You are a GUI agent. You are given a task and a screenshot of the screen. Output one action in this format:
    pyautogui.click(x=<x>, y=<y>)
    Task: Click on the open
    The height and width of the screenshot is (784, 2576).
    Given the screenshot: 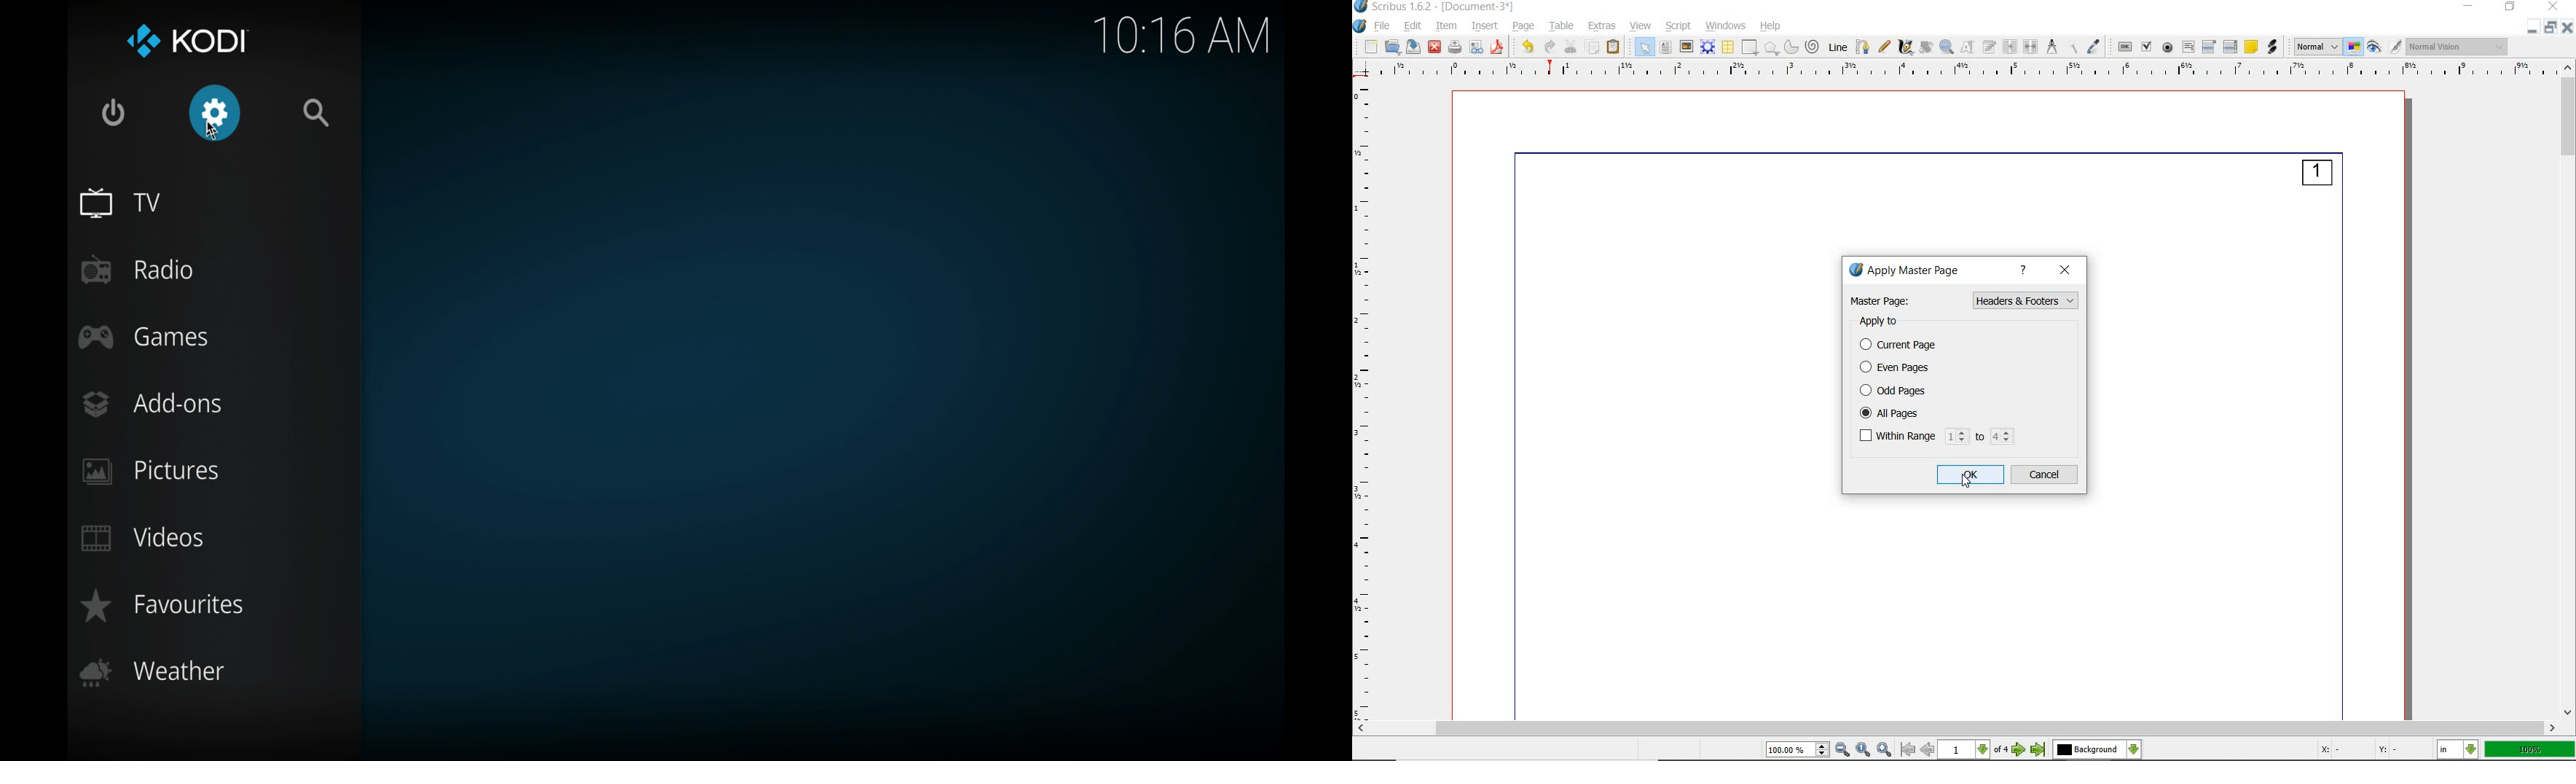 What is the action you would take?
    pyautogui.click(x=1392, y=46)
    